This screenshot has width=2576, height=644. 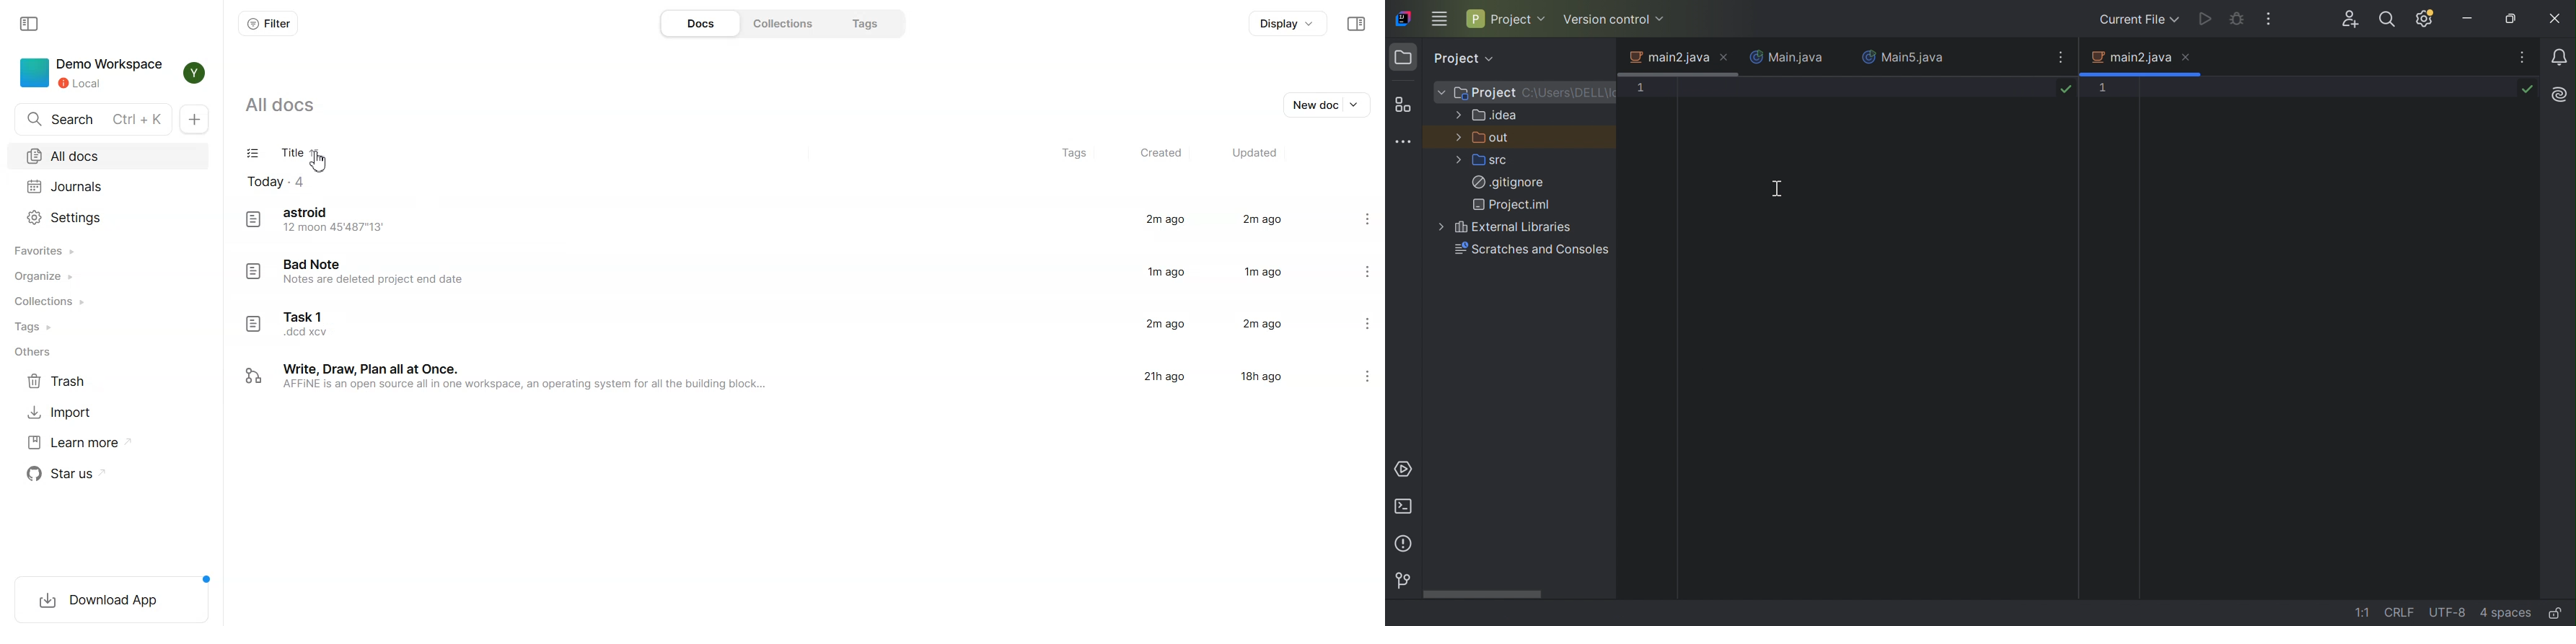 What do you see at coordinates (1875, 357) in the screenshot?
I see `splitted editor window` at bounding box center [1875, 357].